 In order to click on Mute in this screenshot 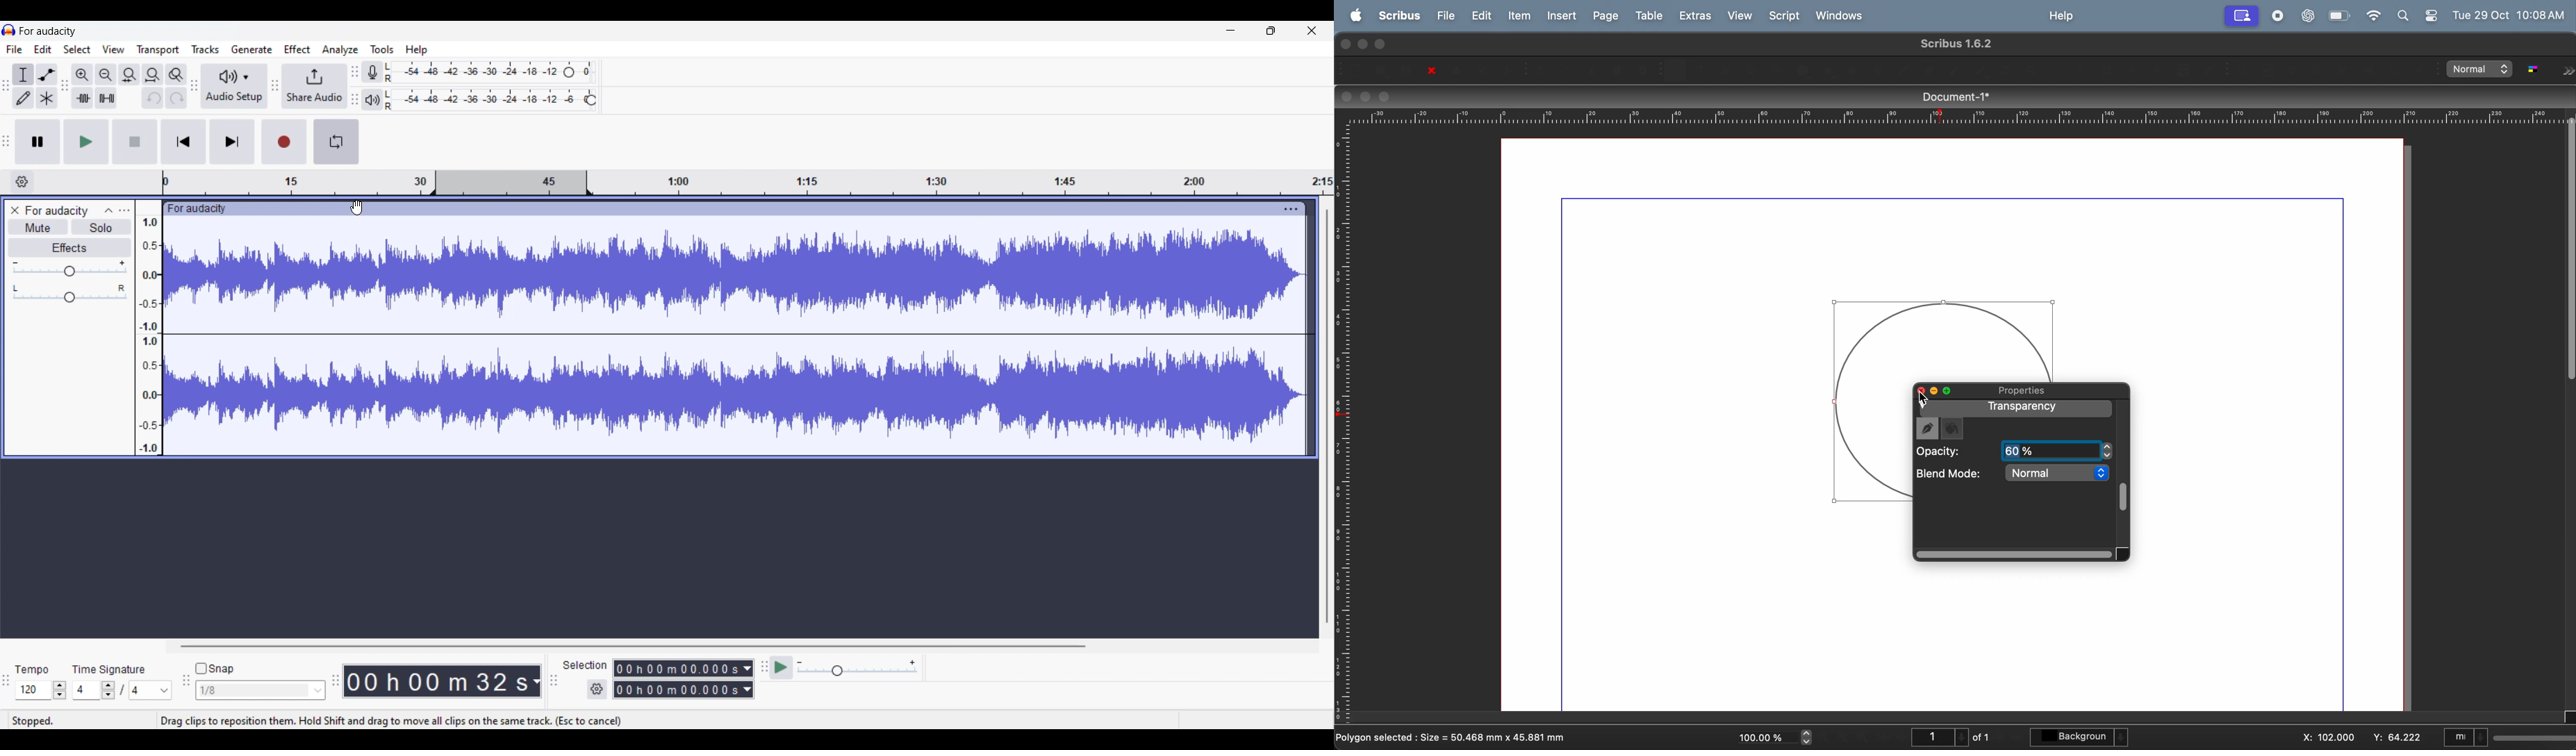, I will do `click(39, 228)`.